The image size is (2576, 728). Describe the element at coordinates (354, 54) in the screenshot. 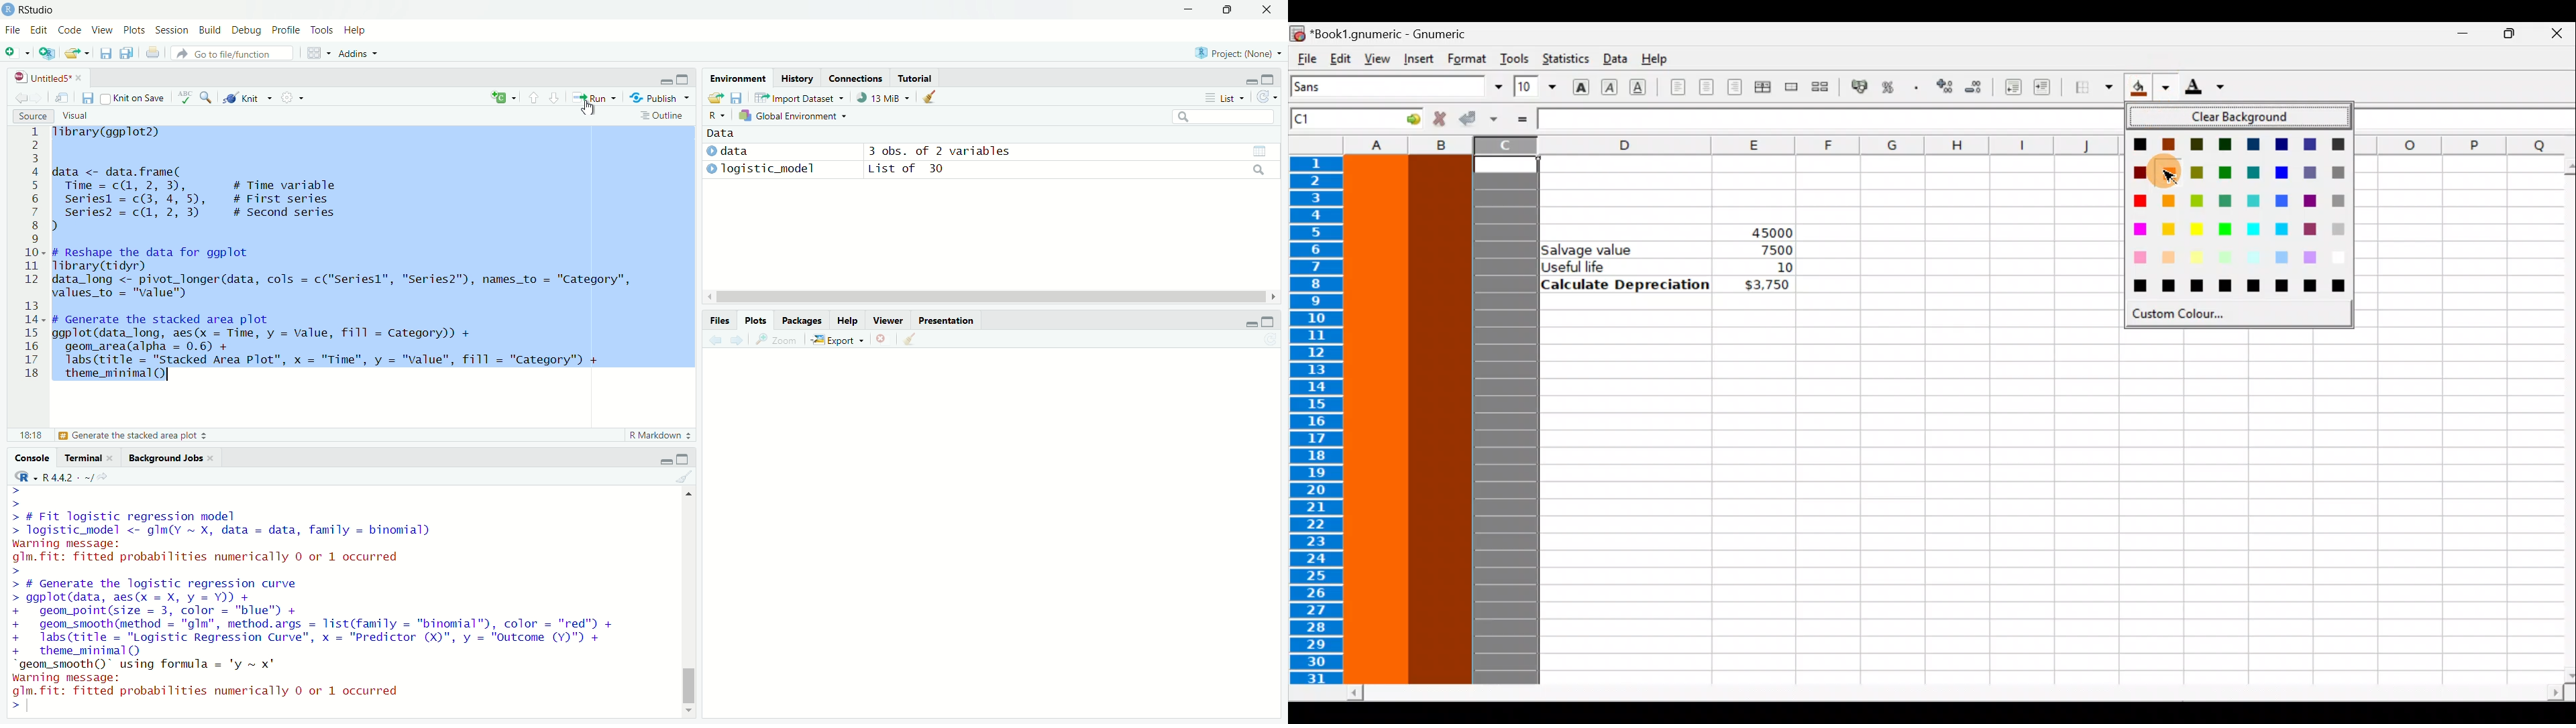

I see `Addins` at that location.